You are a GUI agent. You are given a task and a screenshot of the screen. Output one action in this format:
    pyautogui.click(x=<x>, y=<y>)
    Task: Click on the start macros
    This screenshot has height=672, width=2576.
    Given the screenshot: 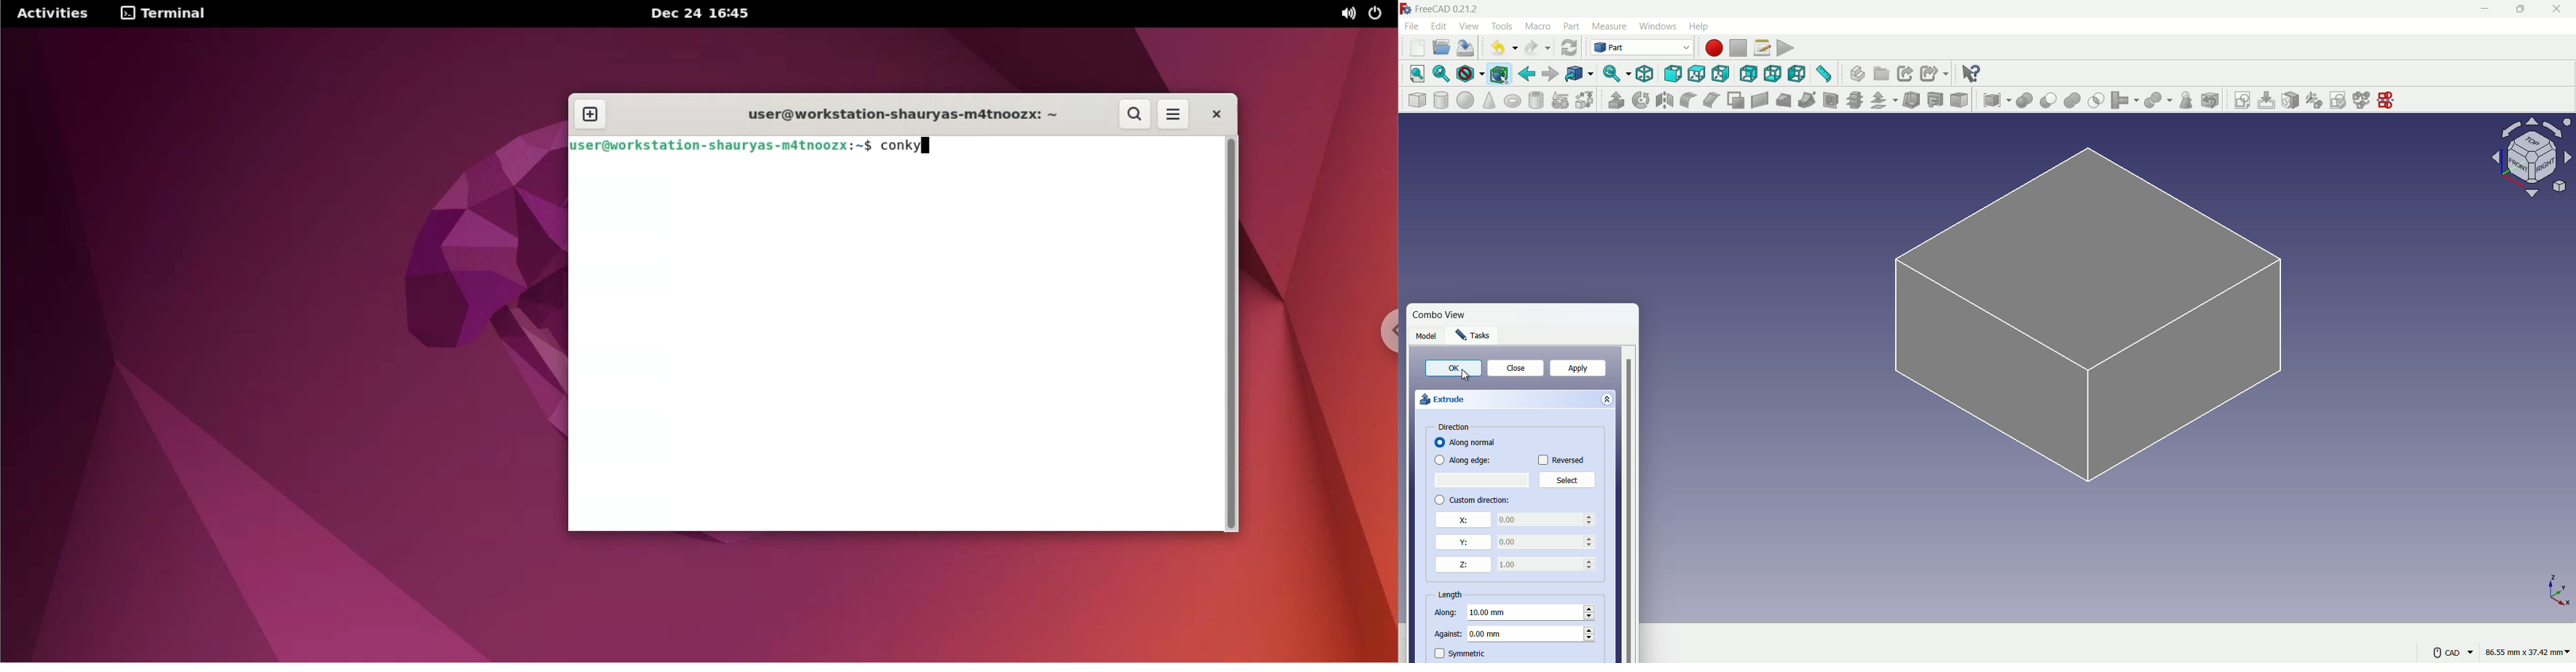 What is the action you would take?
    pyautogui.click(x=1714, y=48)
    